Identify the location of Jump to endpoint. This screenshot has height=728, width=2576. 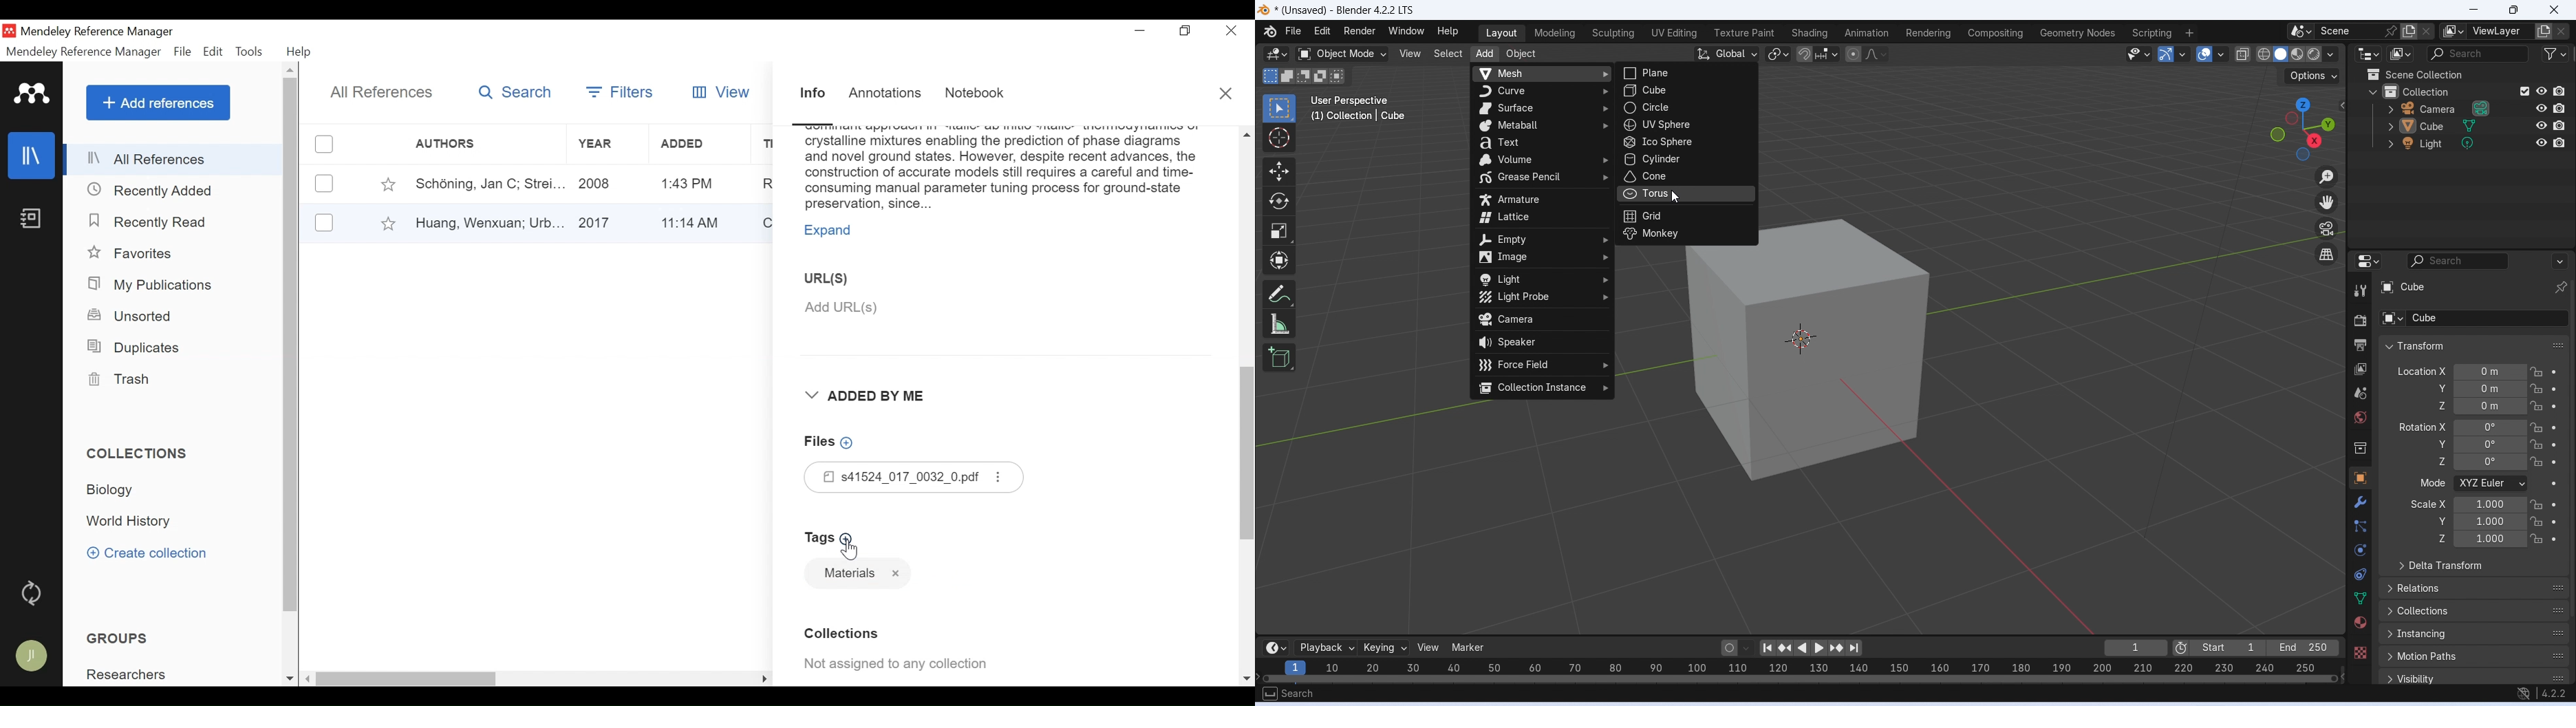
(1859, 648).